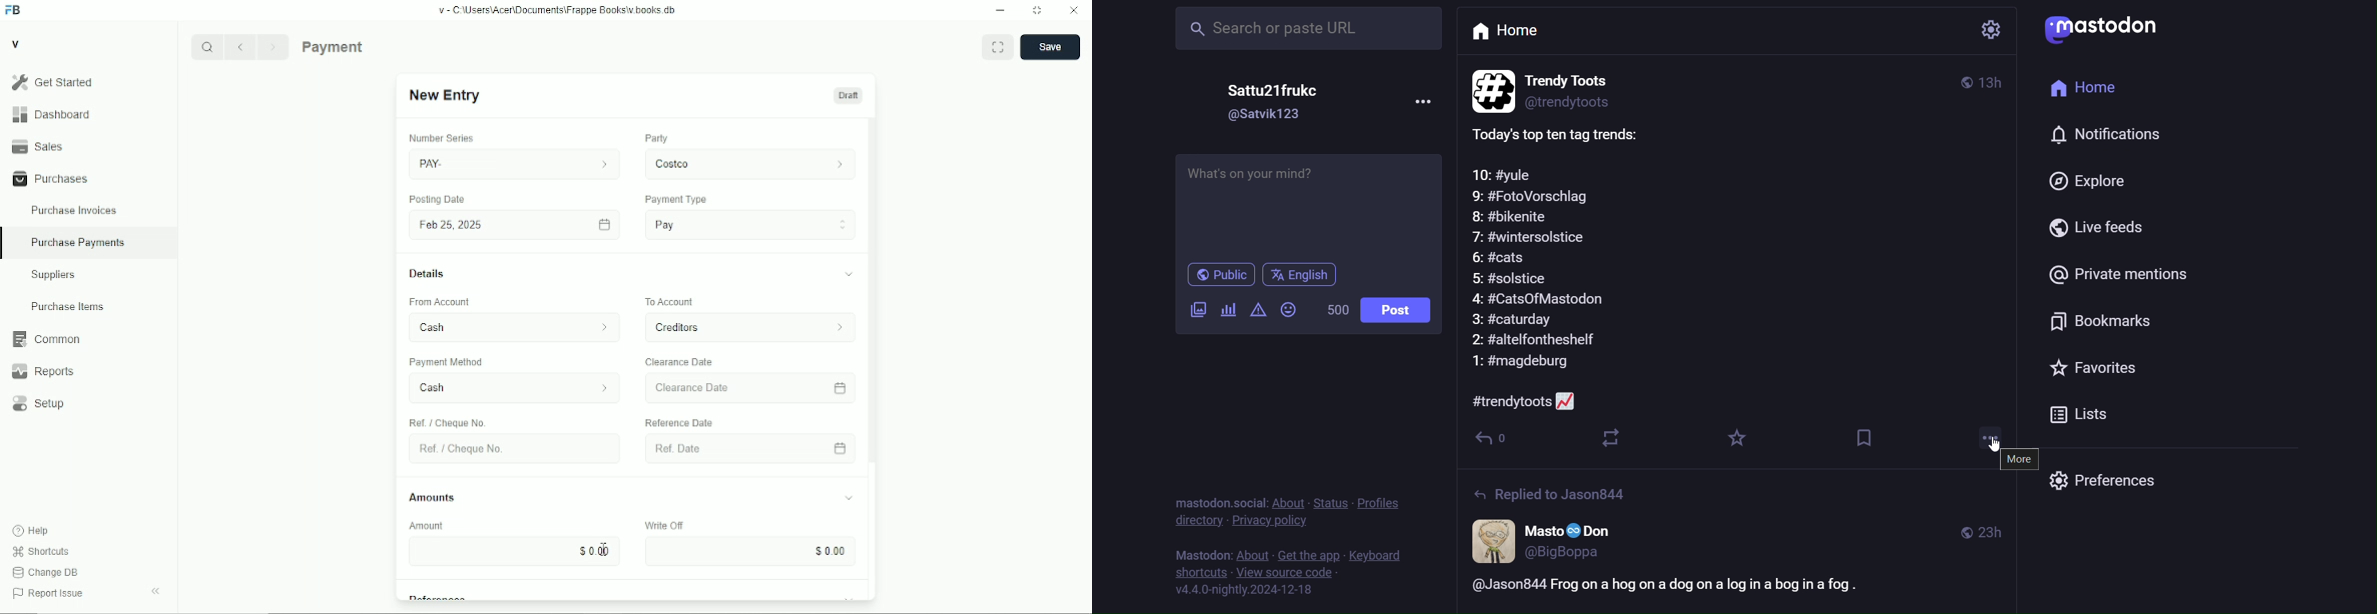 Image resolution: width=2380 pixels, height=616 pixels. What do you see at coordinates (1332, 499) in the screenshot?
I see `status` at bounding box center [1332, 499].